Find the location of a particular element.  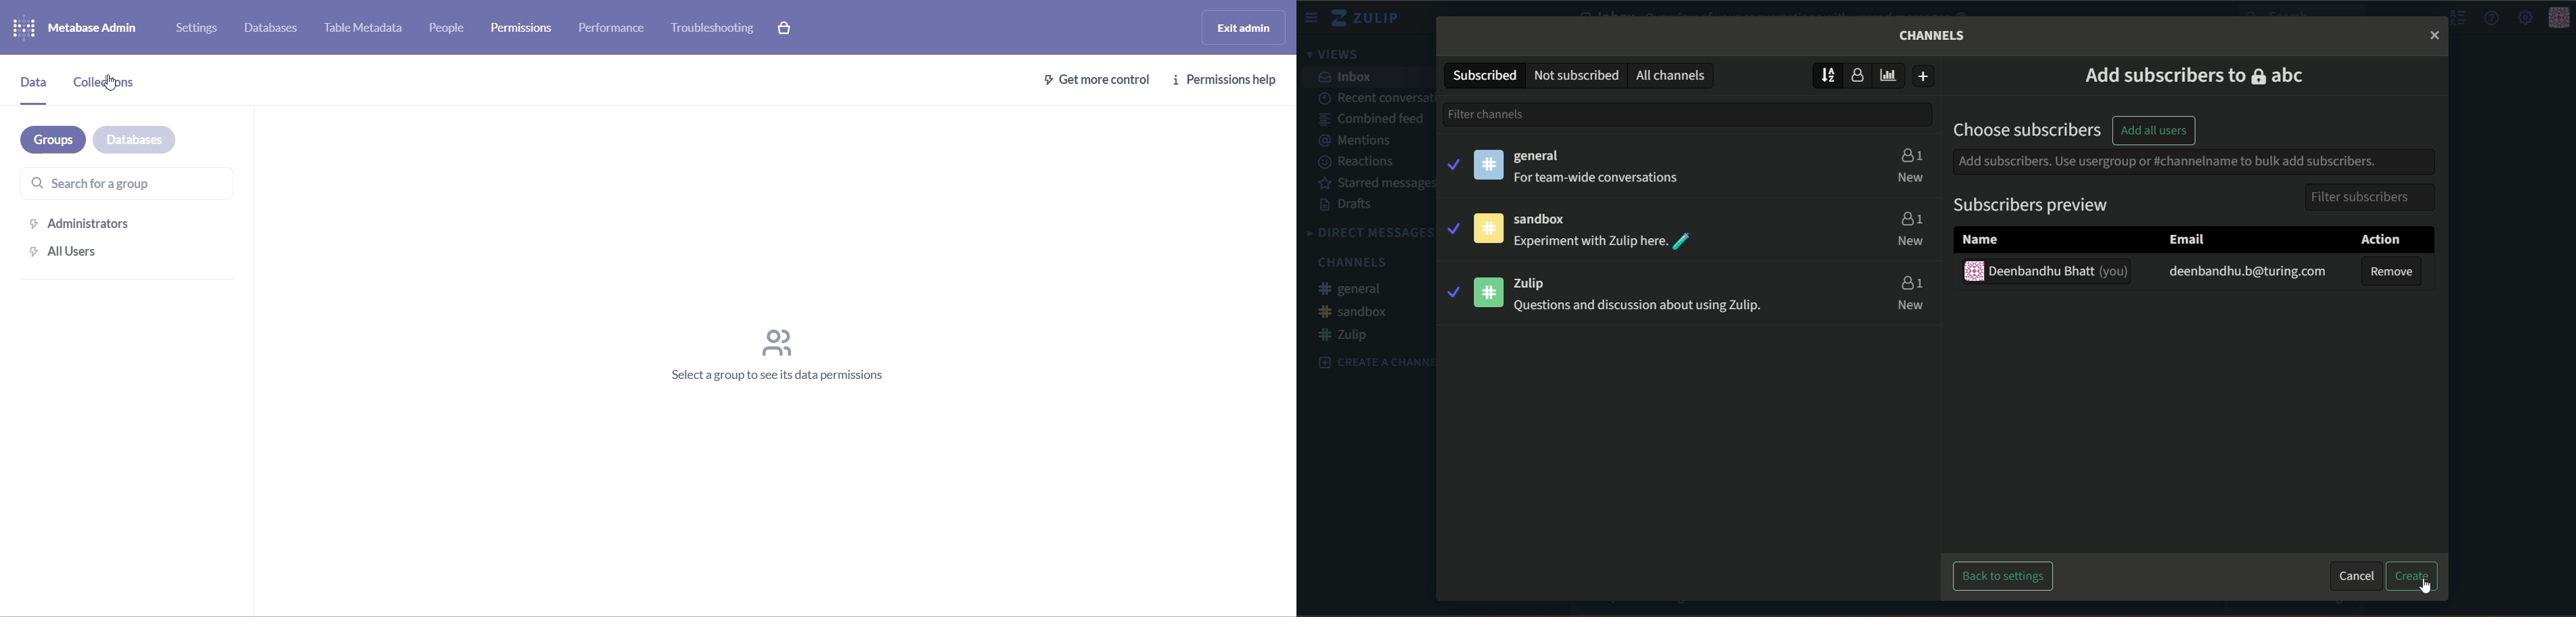

new is located at coordinates (1912, 305).